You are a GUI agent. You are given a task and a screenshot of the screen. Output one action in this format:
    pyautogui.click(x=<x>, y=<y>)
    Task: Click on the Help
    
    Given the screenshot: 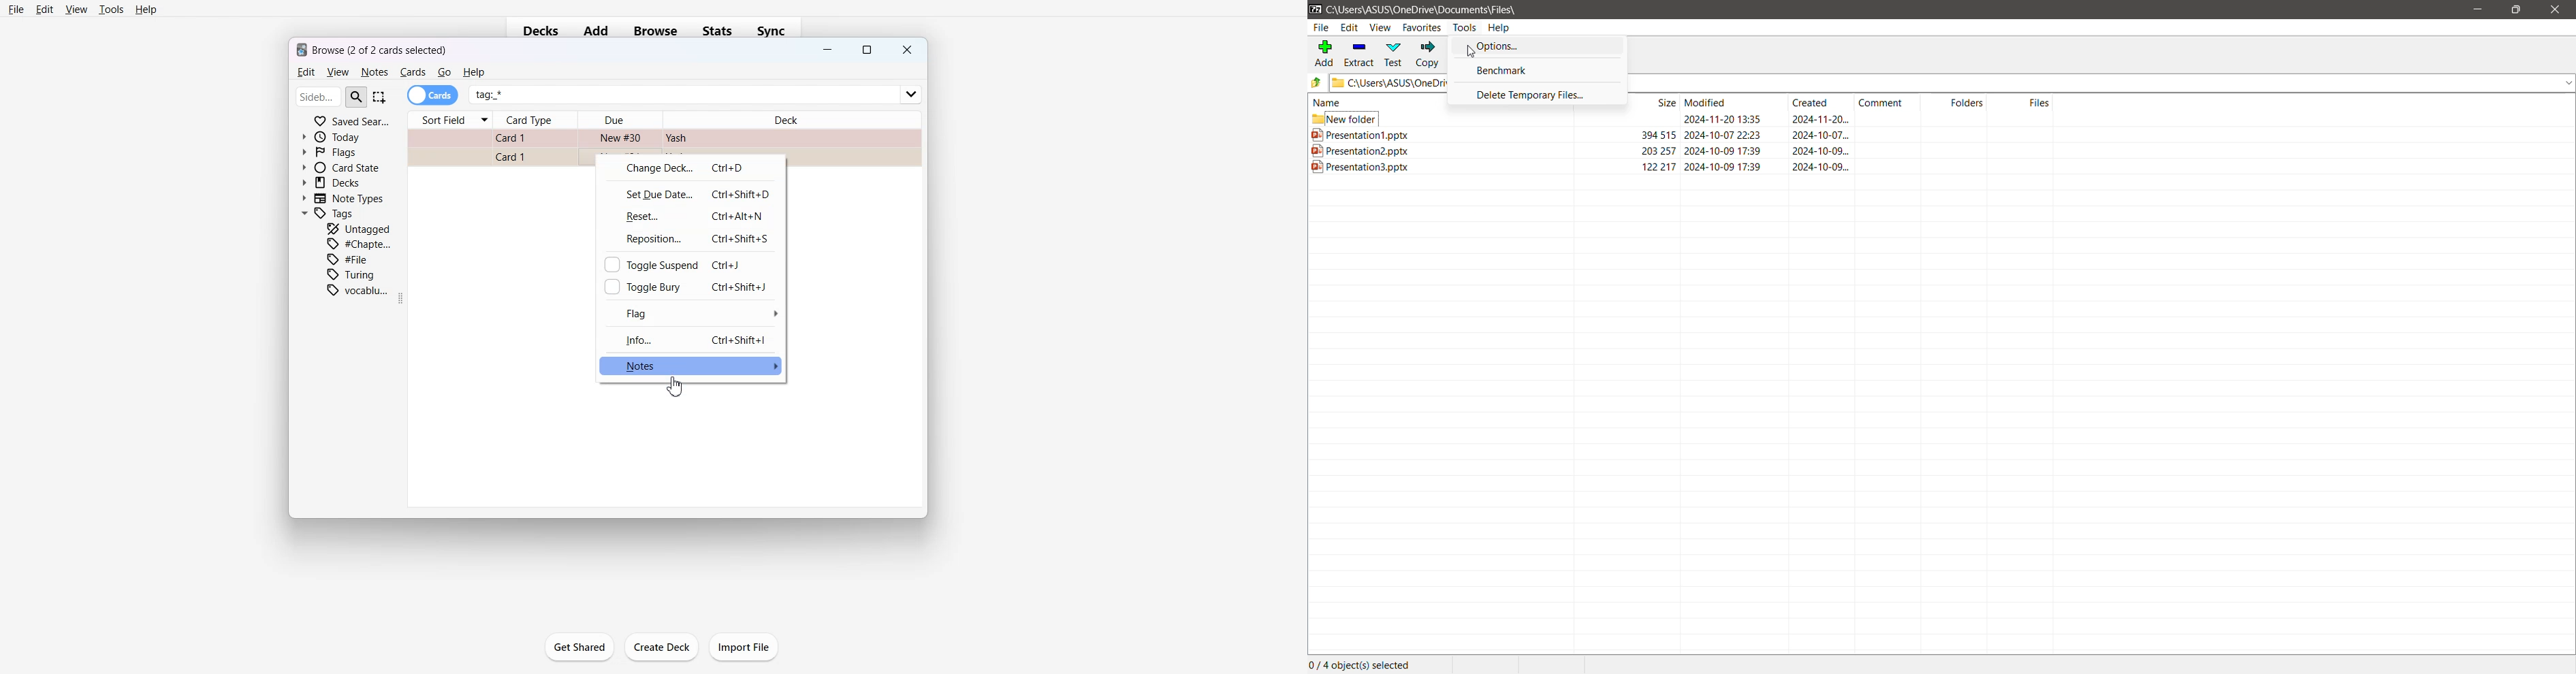 What is the action you would take?
    pyautogui.click(x=146, y=10)
    